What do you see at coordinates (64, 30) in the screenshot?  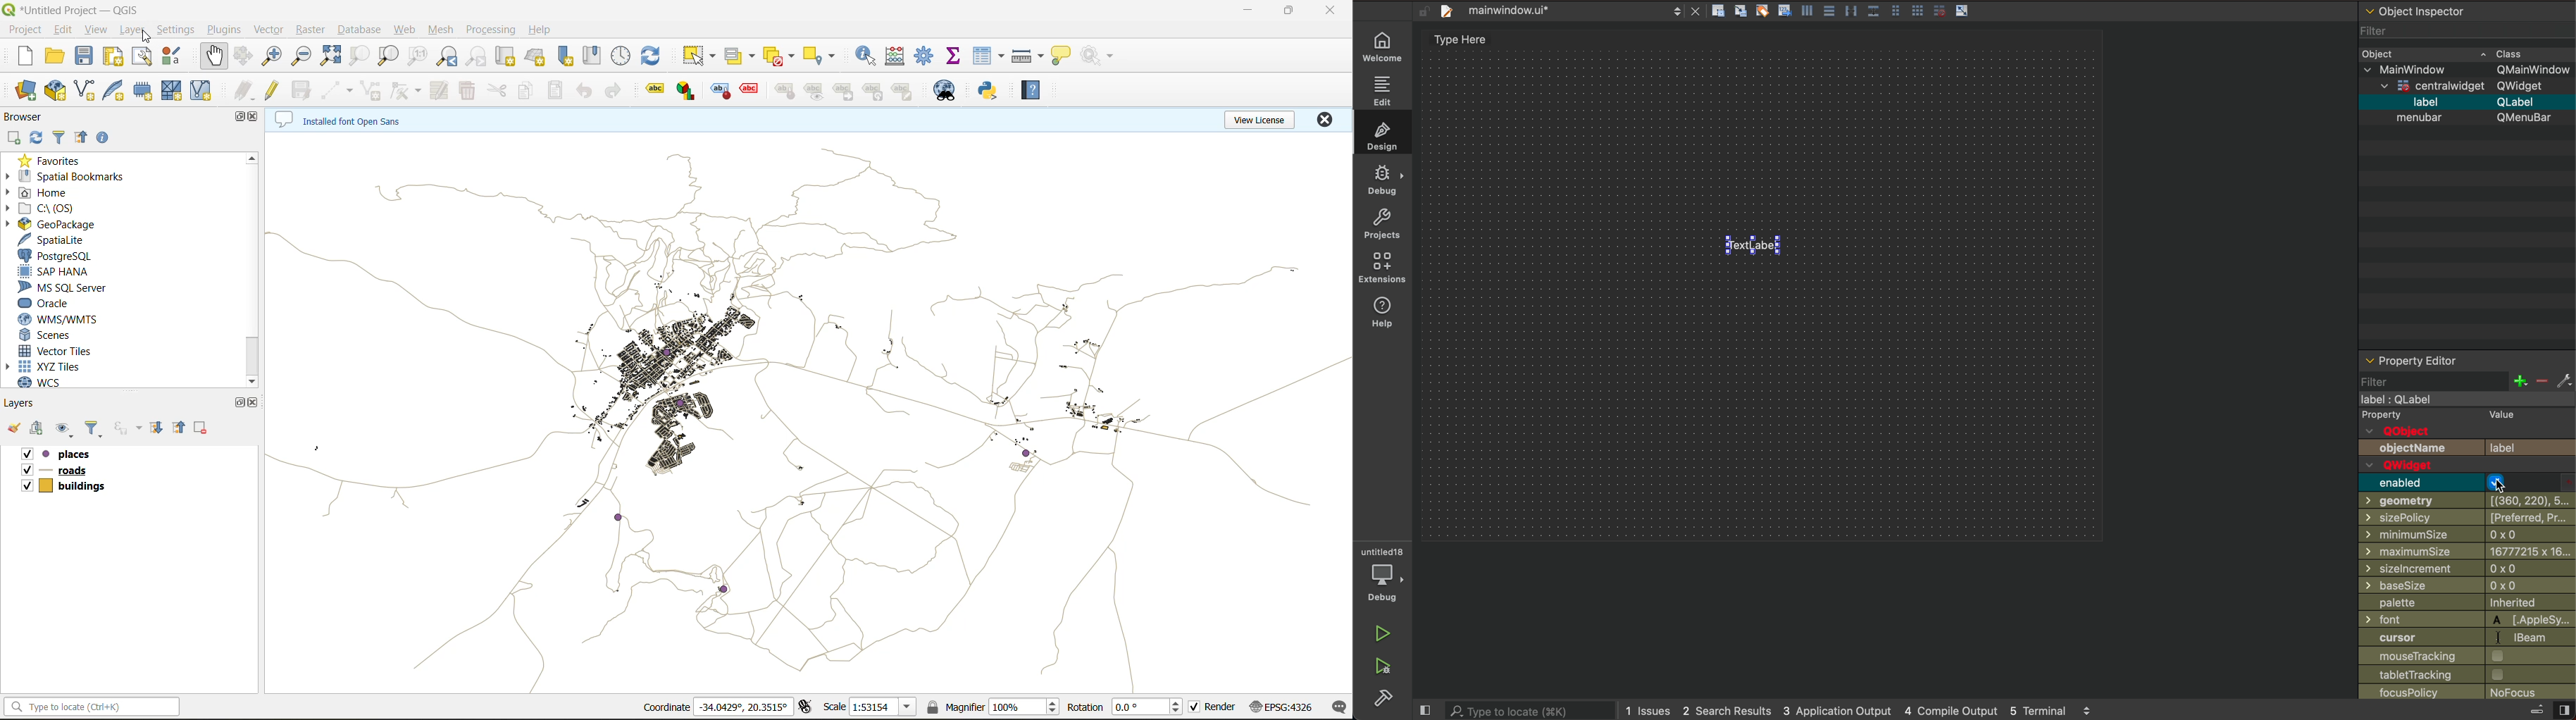 I see `edit` at bounding box center [64, 30].